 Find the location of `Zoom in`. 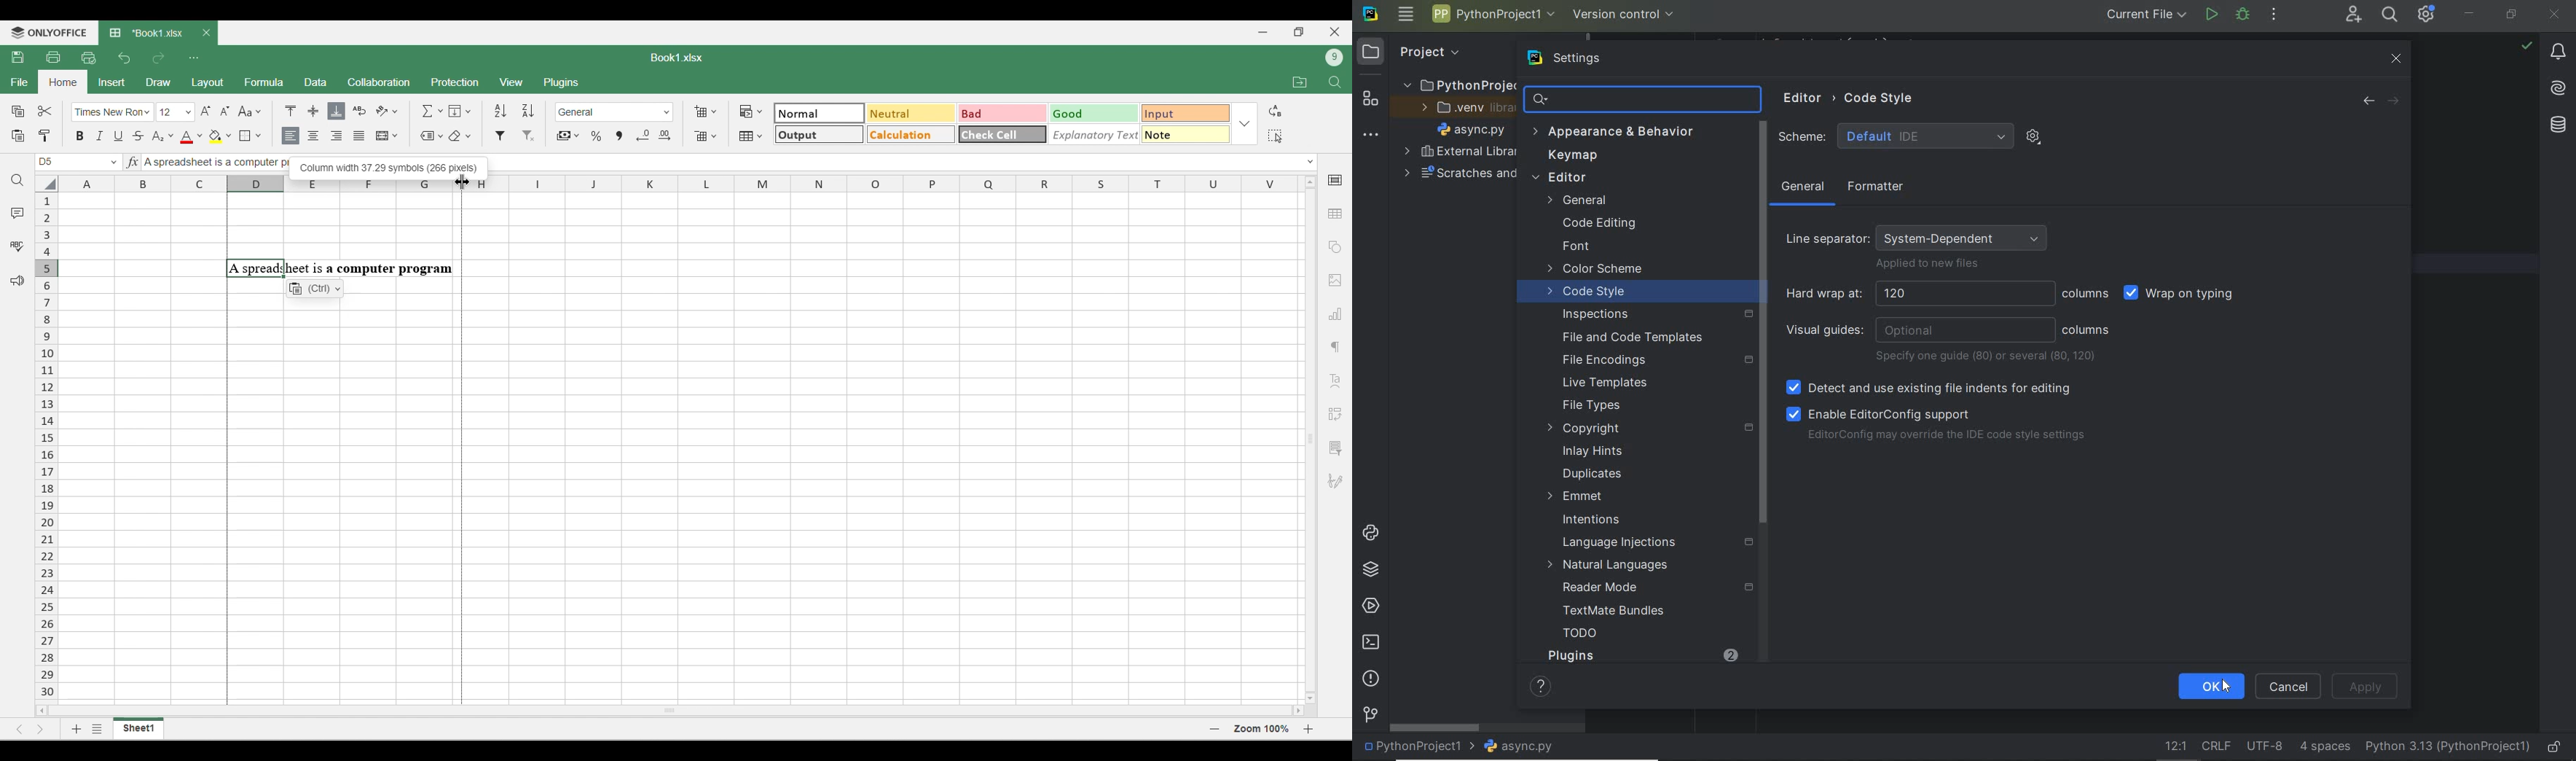

Zoom in is located at coordinates (1308, 729).